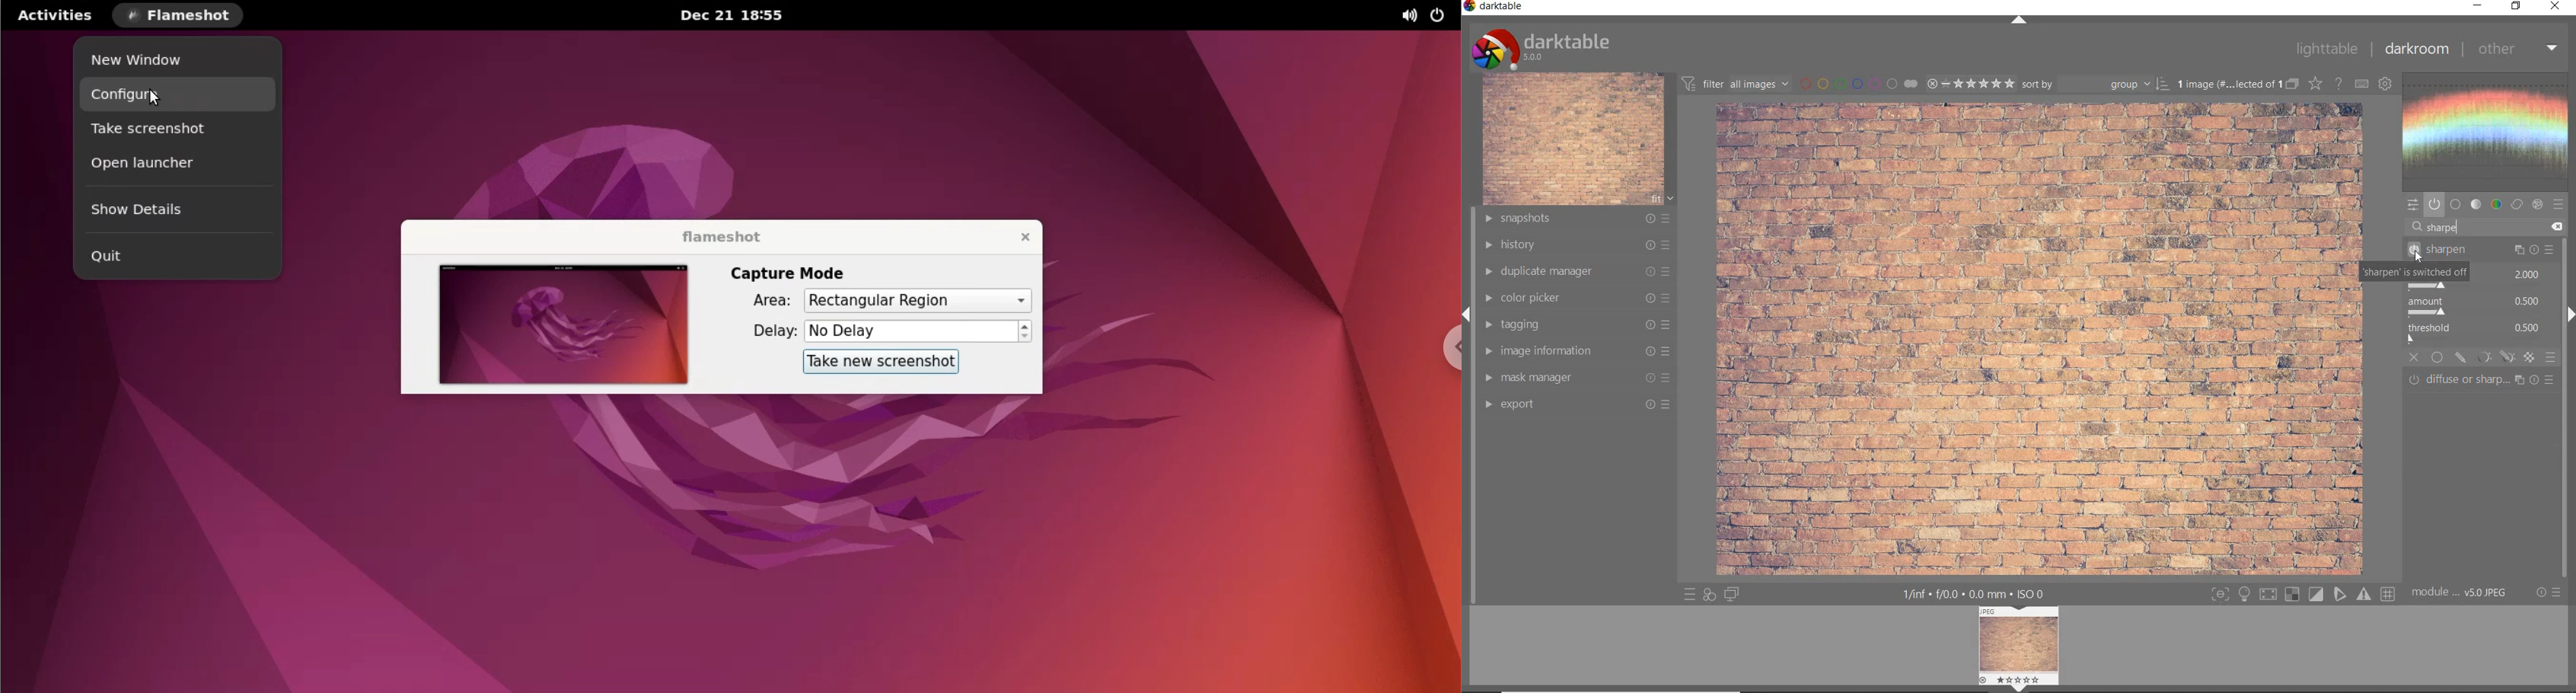 The width and height of the screenshot is (2576, 700). I want to click on darktable, so click(1495, 7).